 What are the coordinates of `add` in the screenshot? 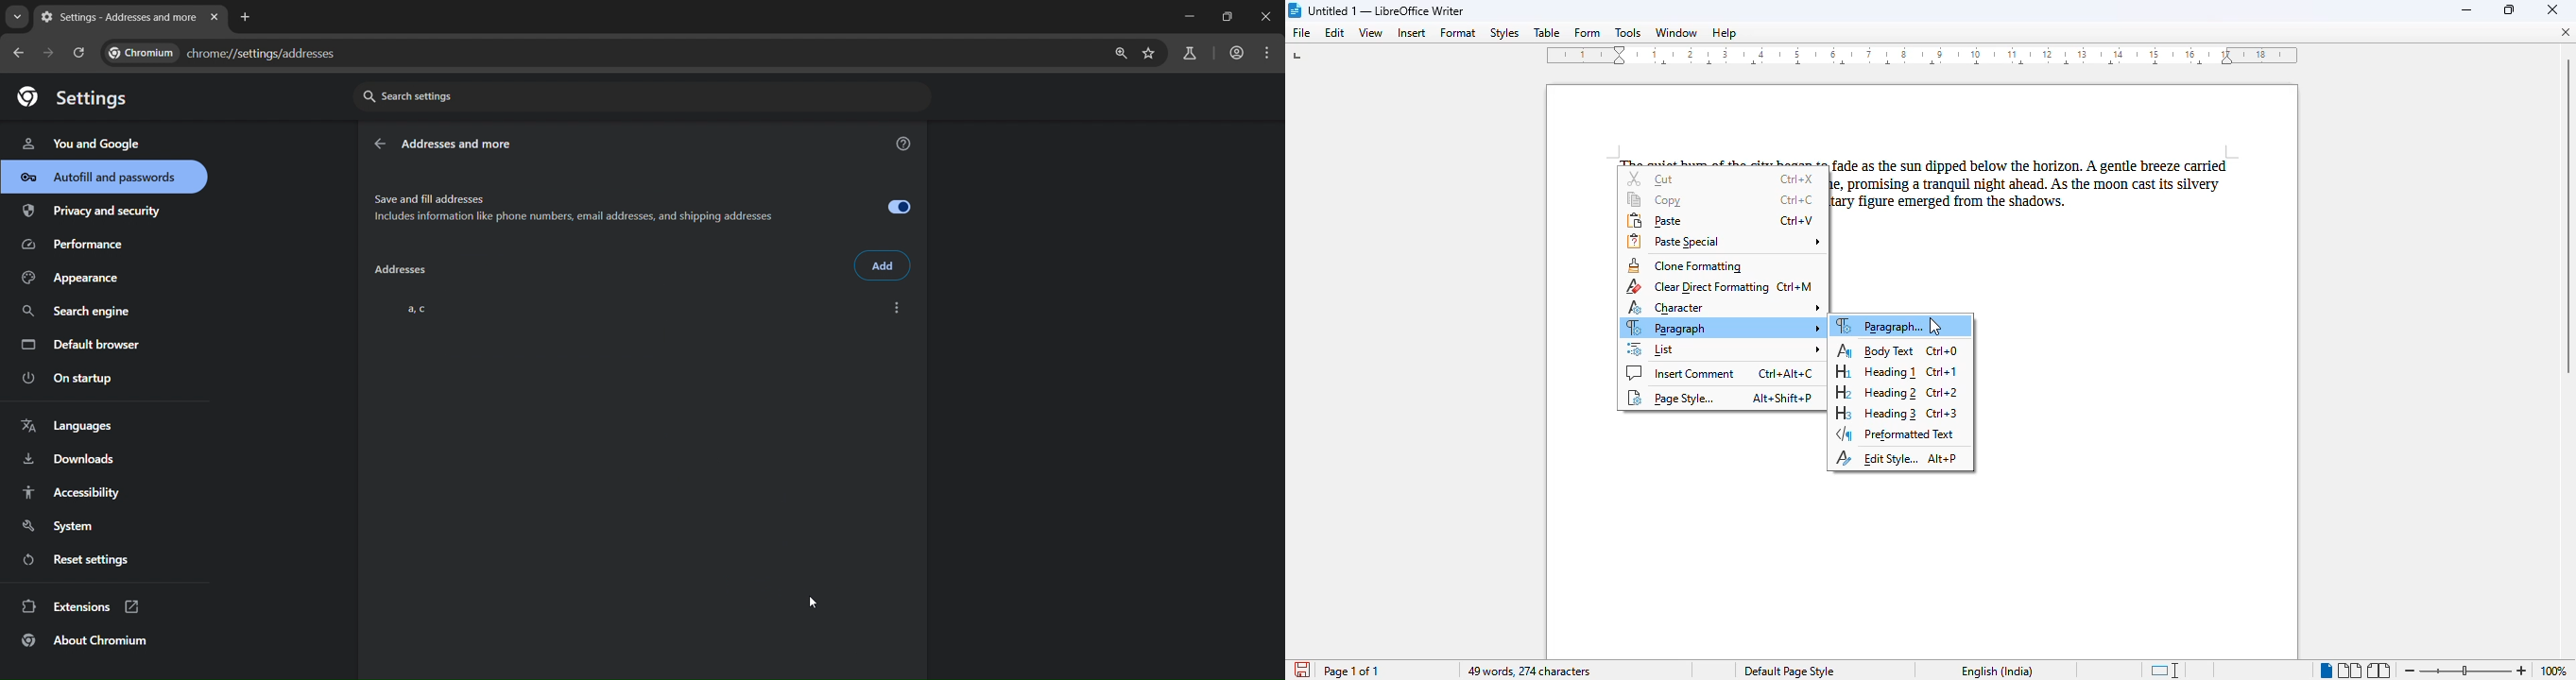 It's located at (884, 266).